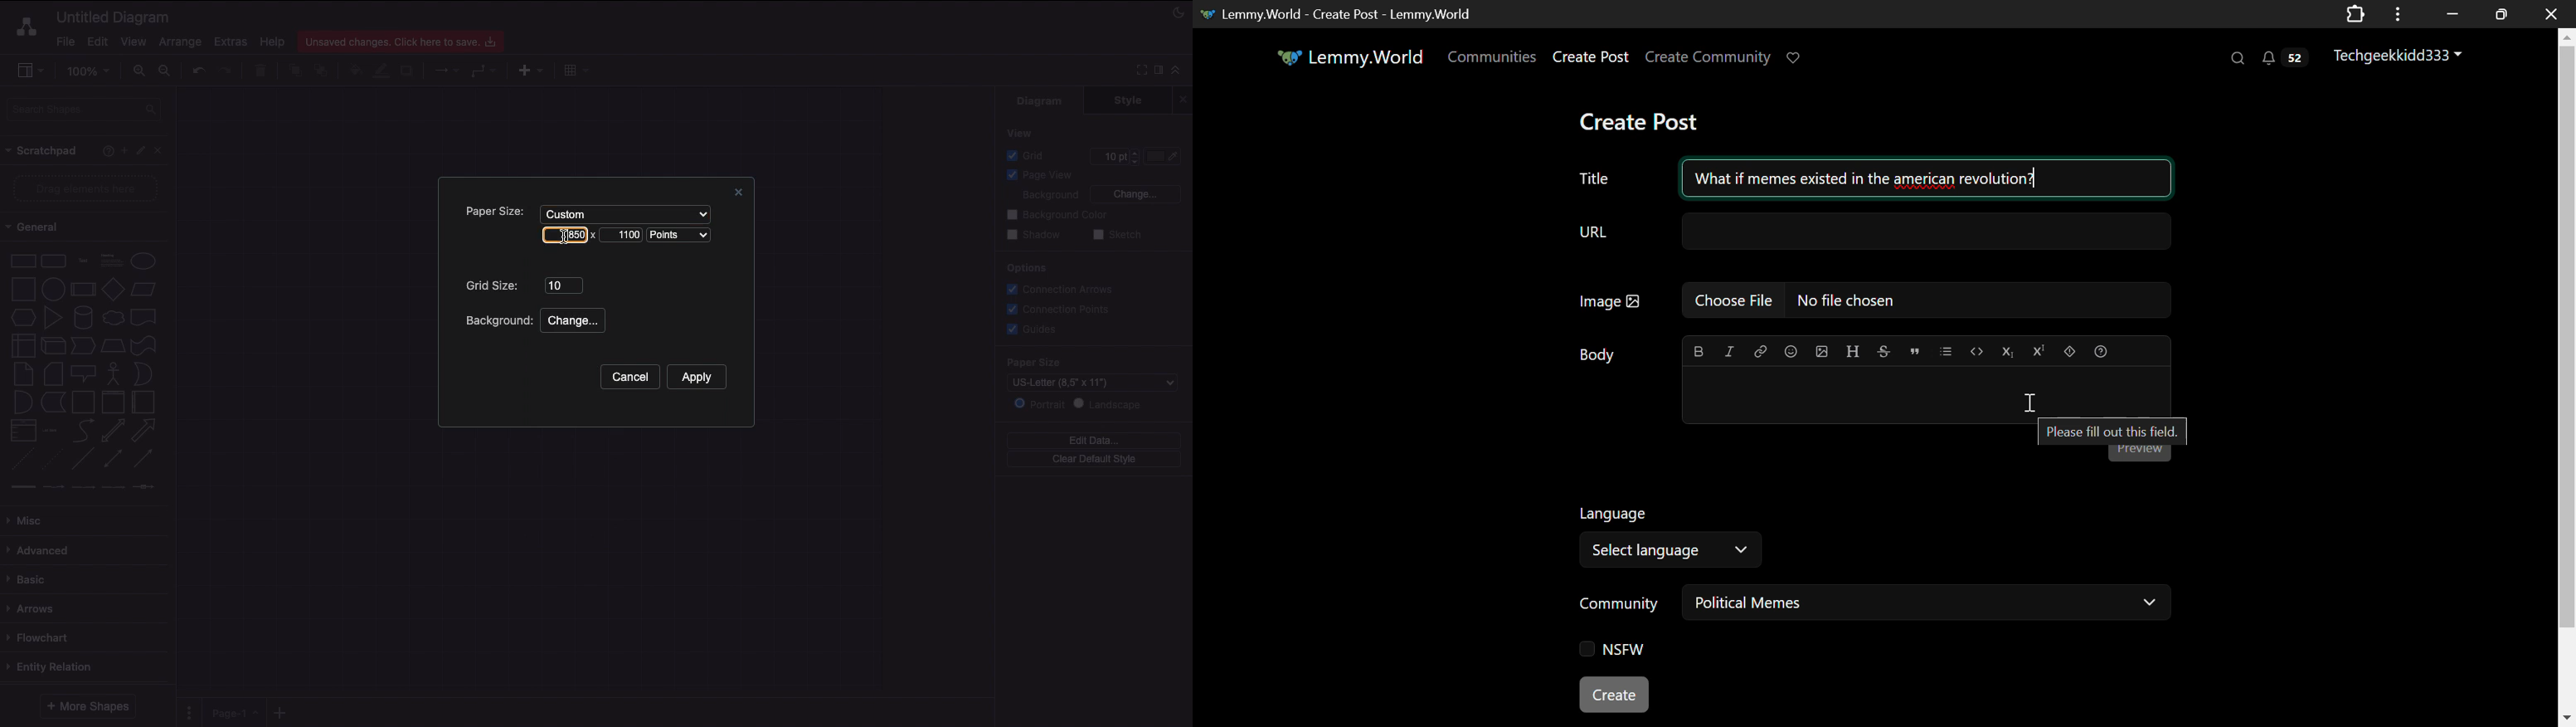  Describe the element at coordinates (146, 459) in the screenshot. I see `Directional connector` at that location.